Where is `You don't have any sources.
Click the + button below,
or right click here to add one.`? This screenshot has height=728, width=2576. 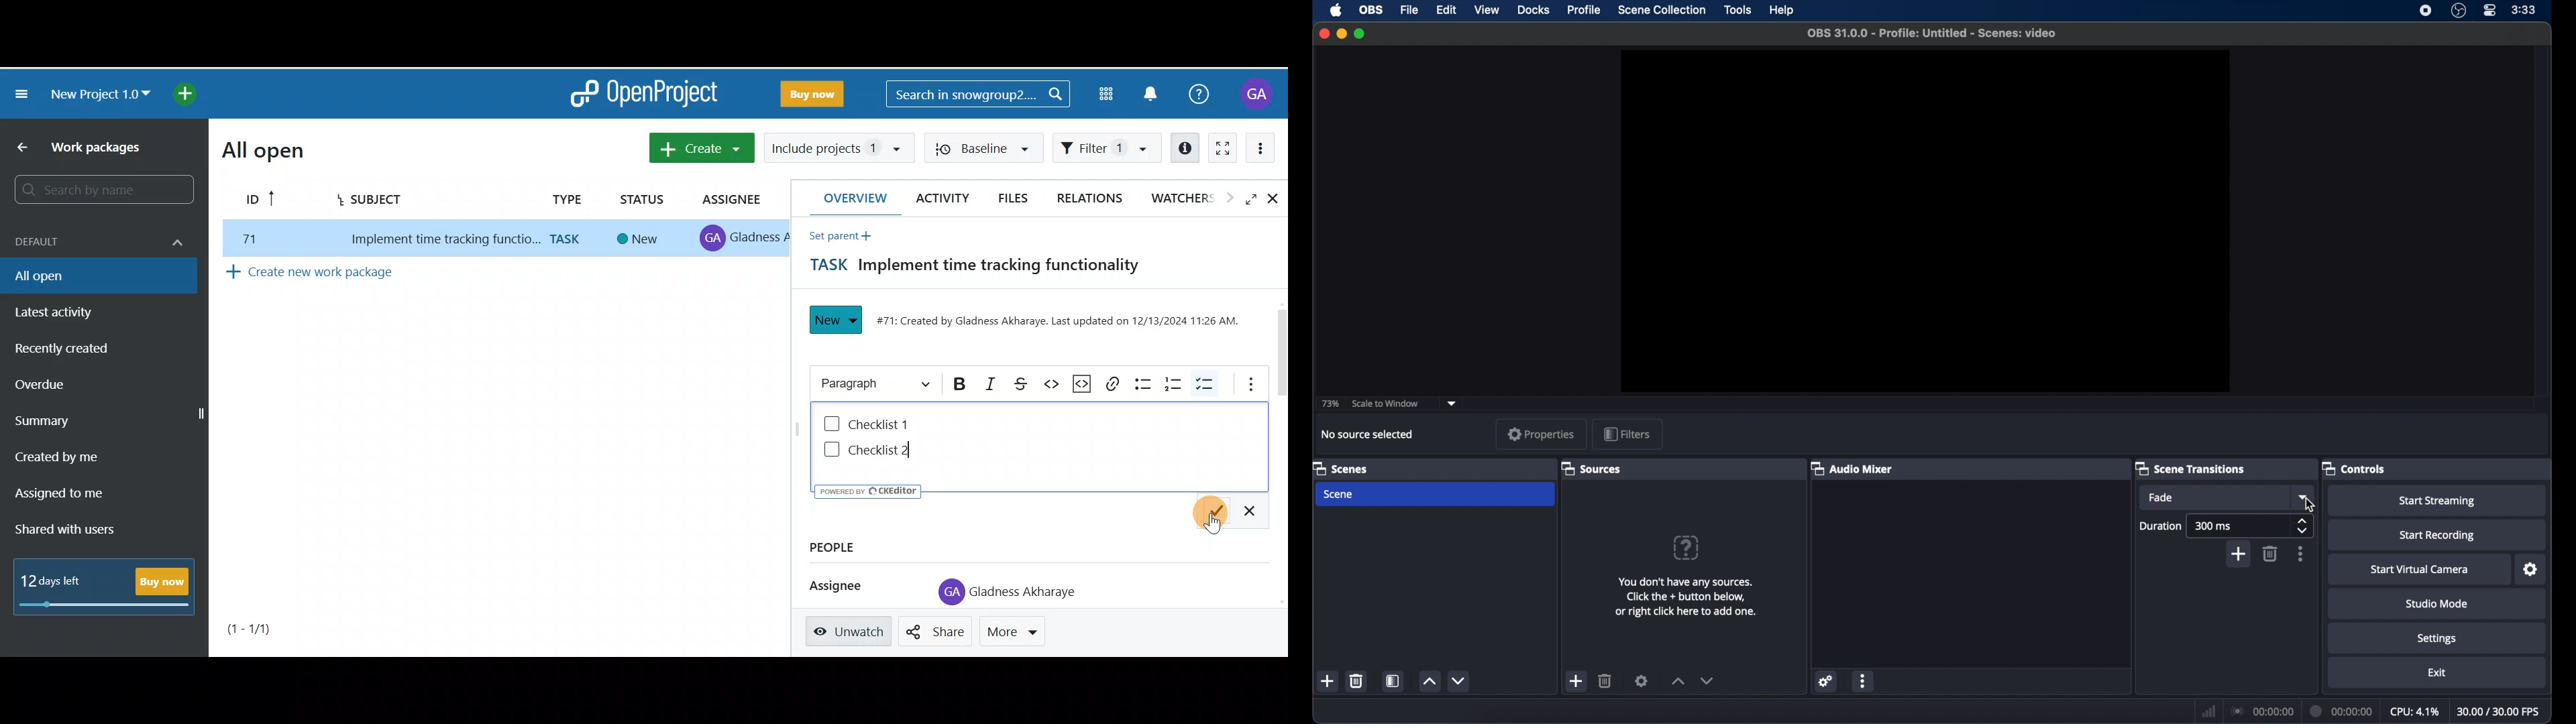 You don't have any sources.
Click the + button below,
or right click here to add one. is located at coordinates (1691, 601).